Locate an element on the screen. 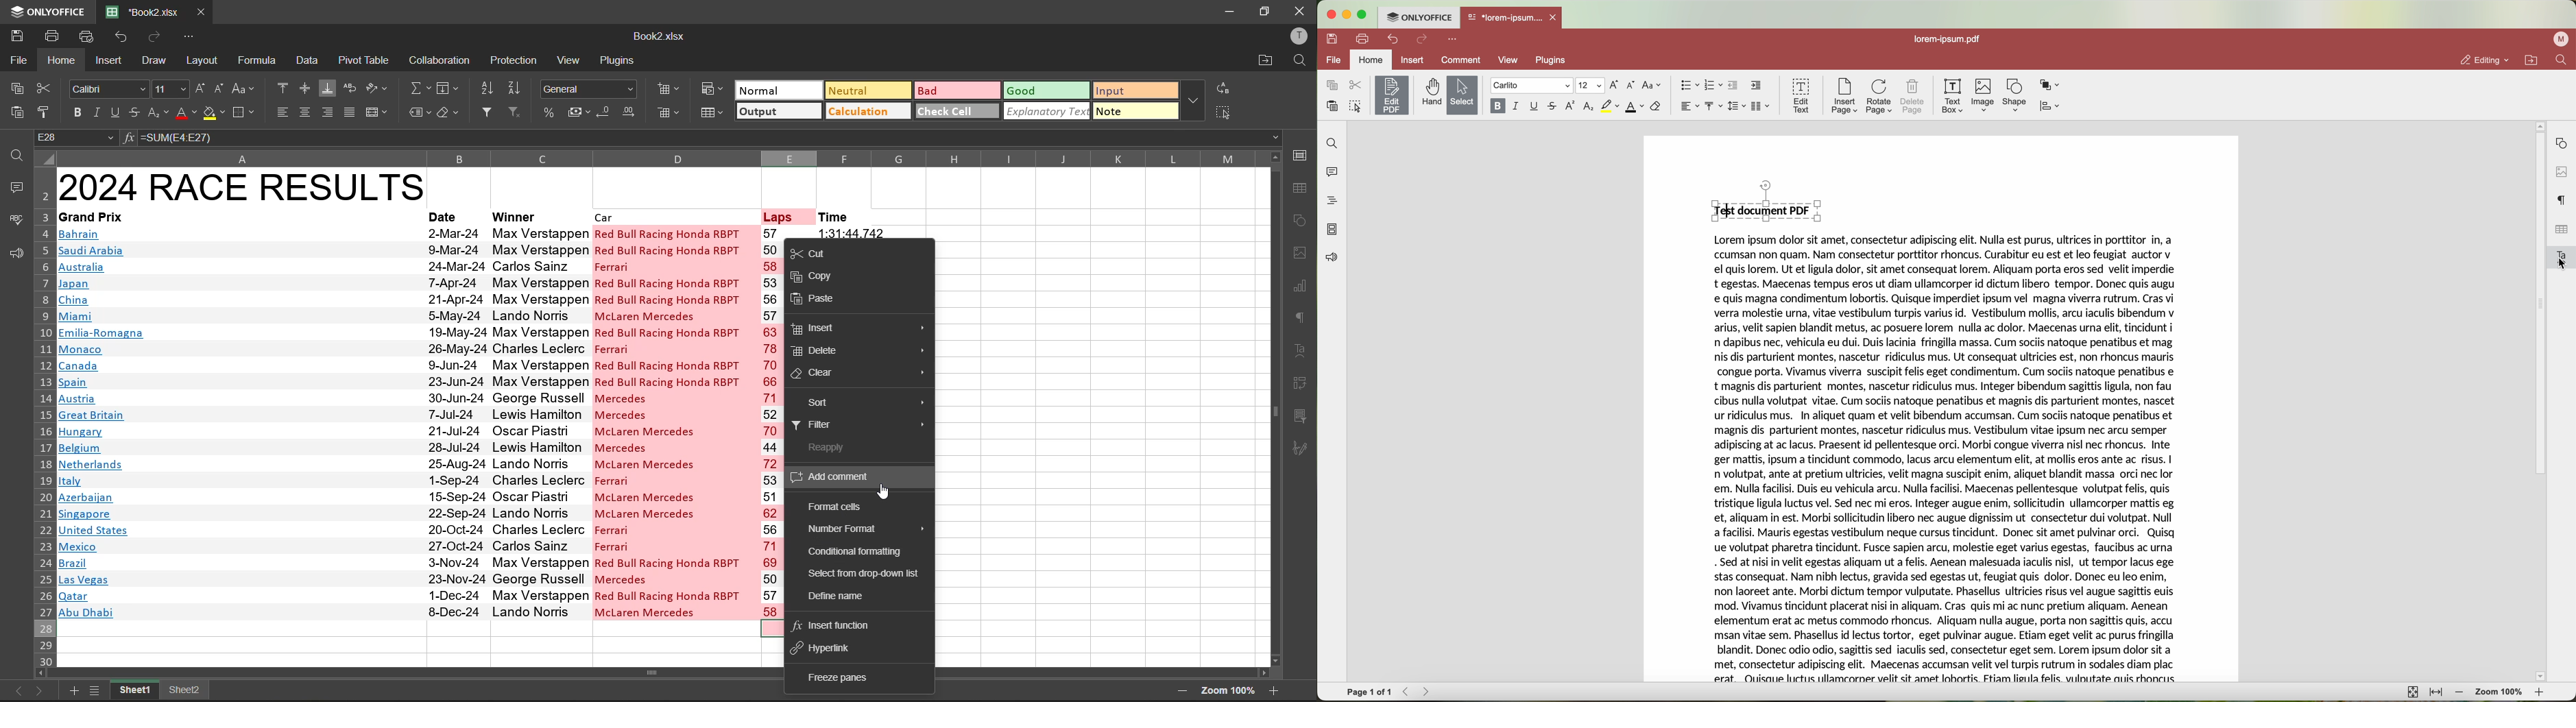  hand is located at coordinates (1429, 94).